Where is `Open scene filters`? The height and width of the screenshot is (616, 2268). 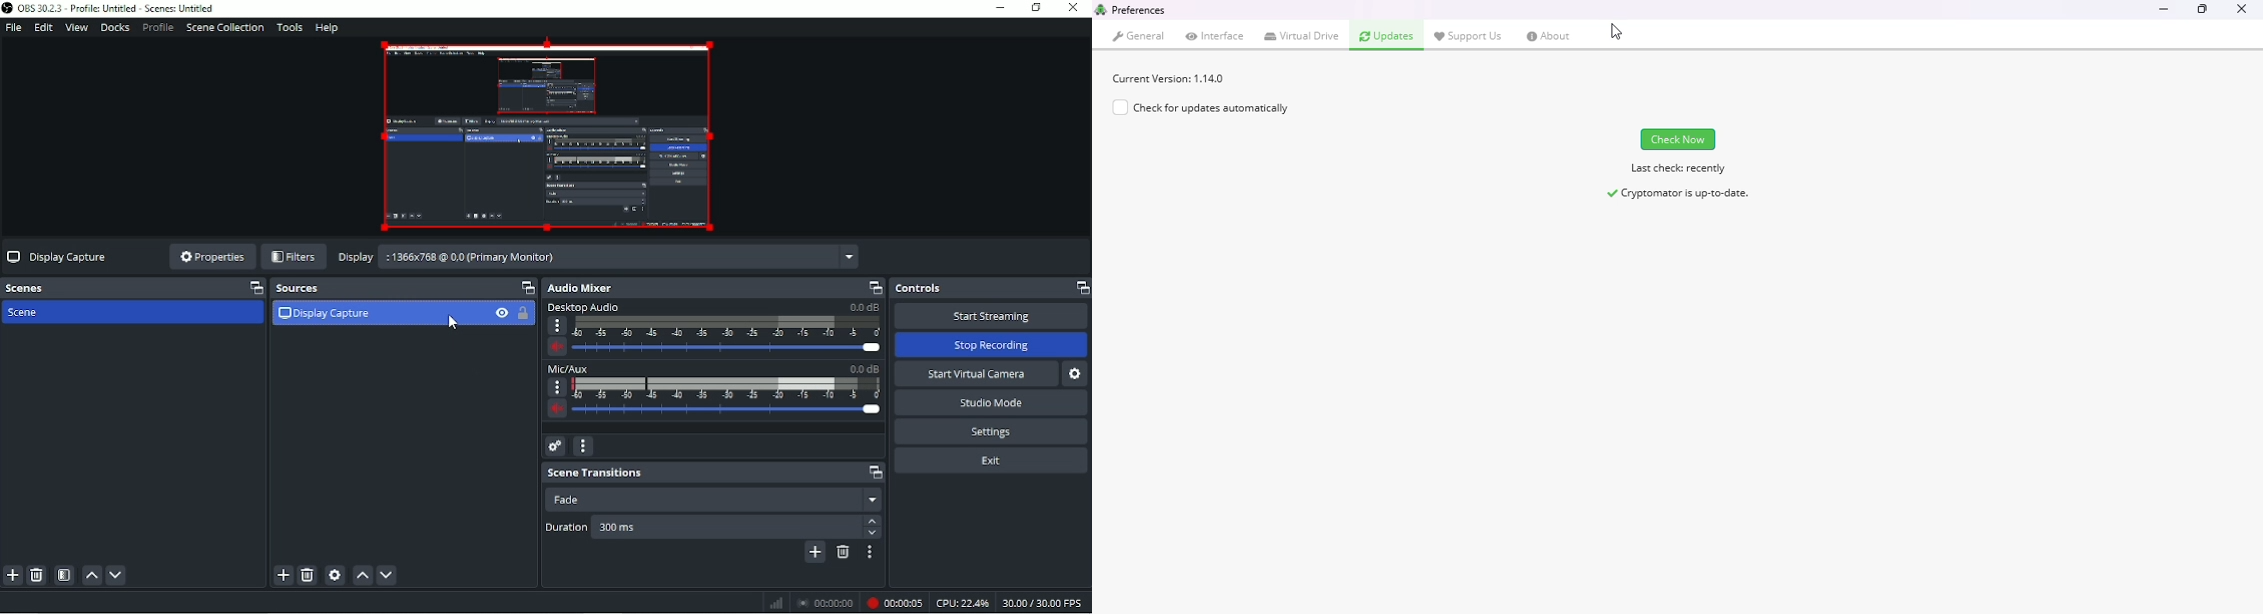
Open scene filters is located at coordinates (63, 576).